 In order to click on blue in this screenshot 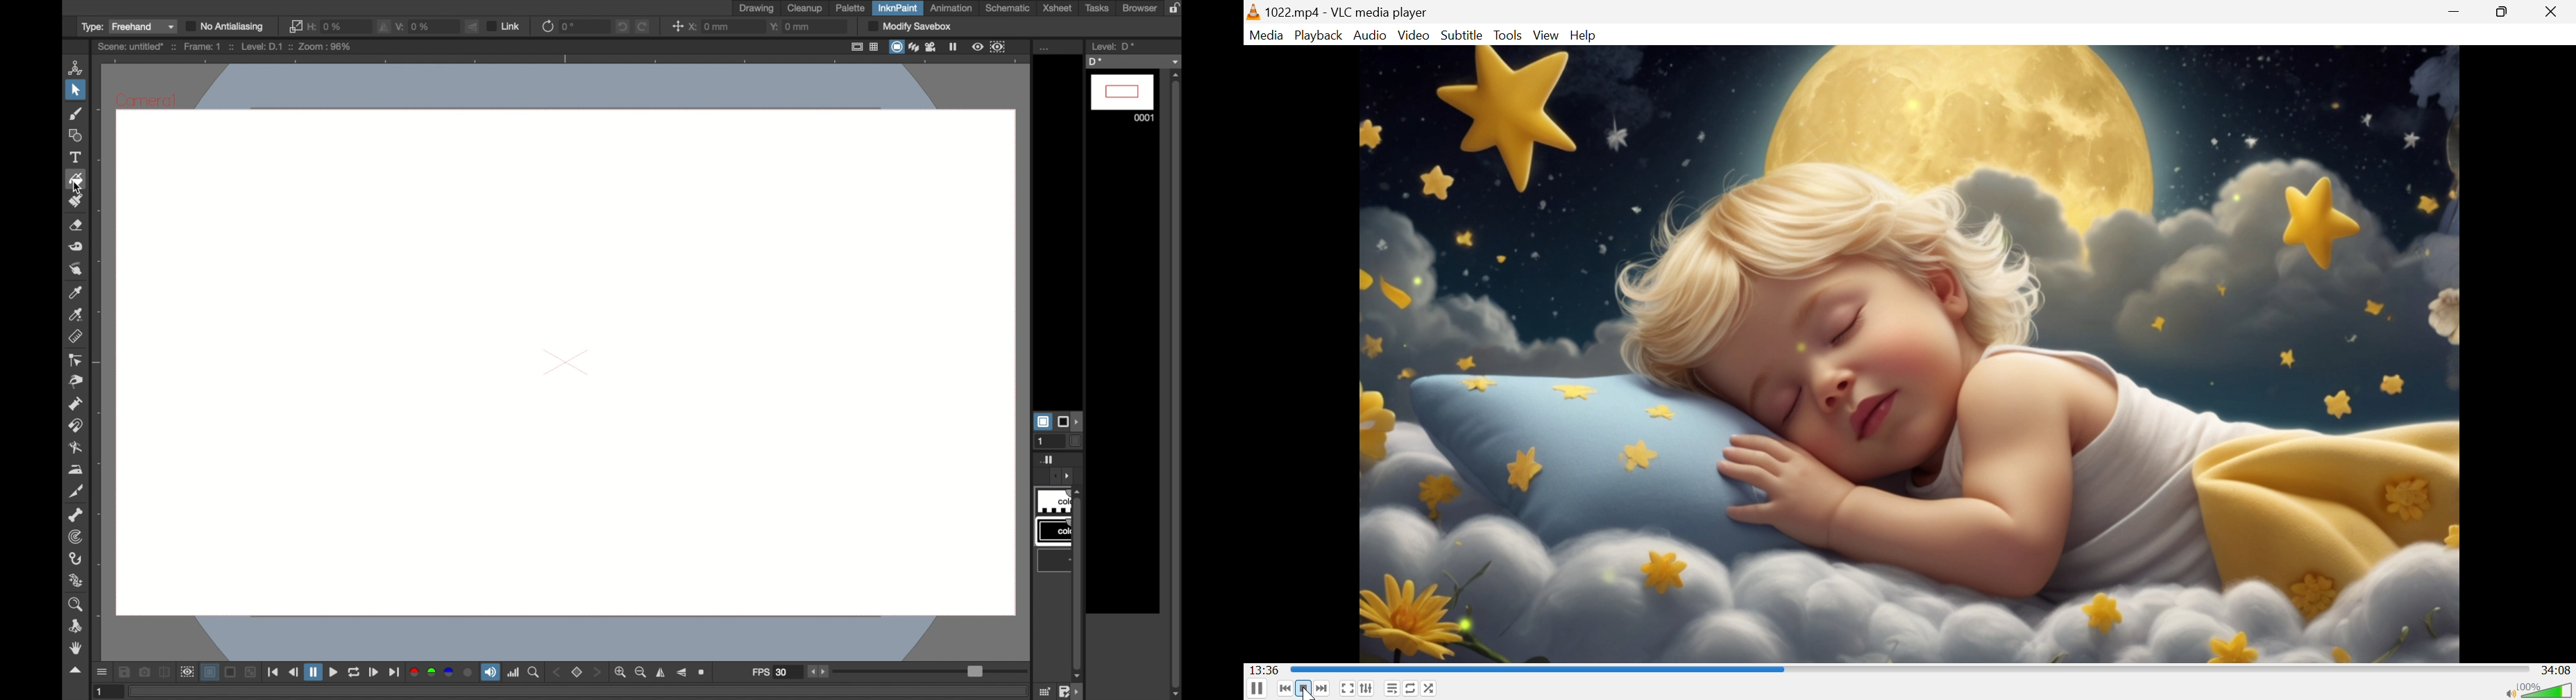, I will do `click(449, 673)`.